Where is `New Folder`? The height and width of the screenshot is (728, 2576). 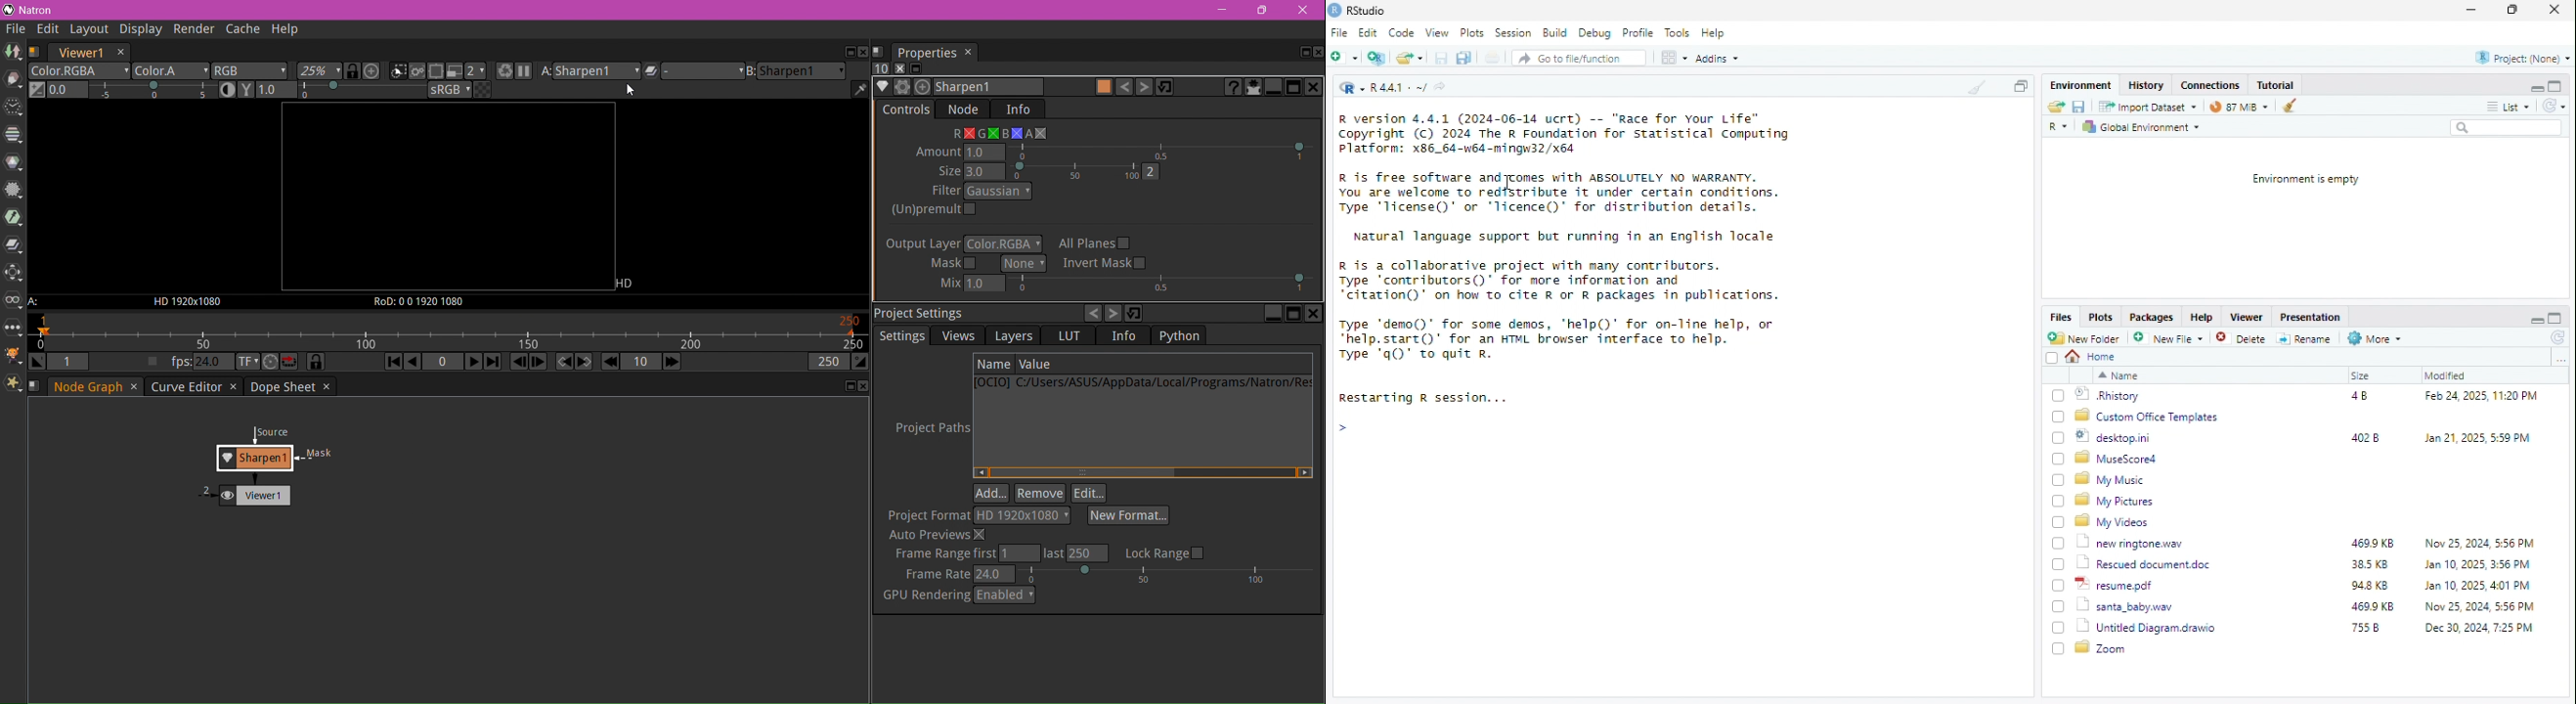
New Folder is located at coordinates (2085, 338).